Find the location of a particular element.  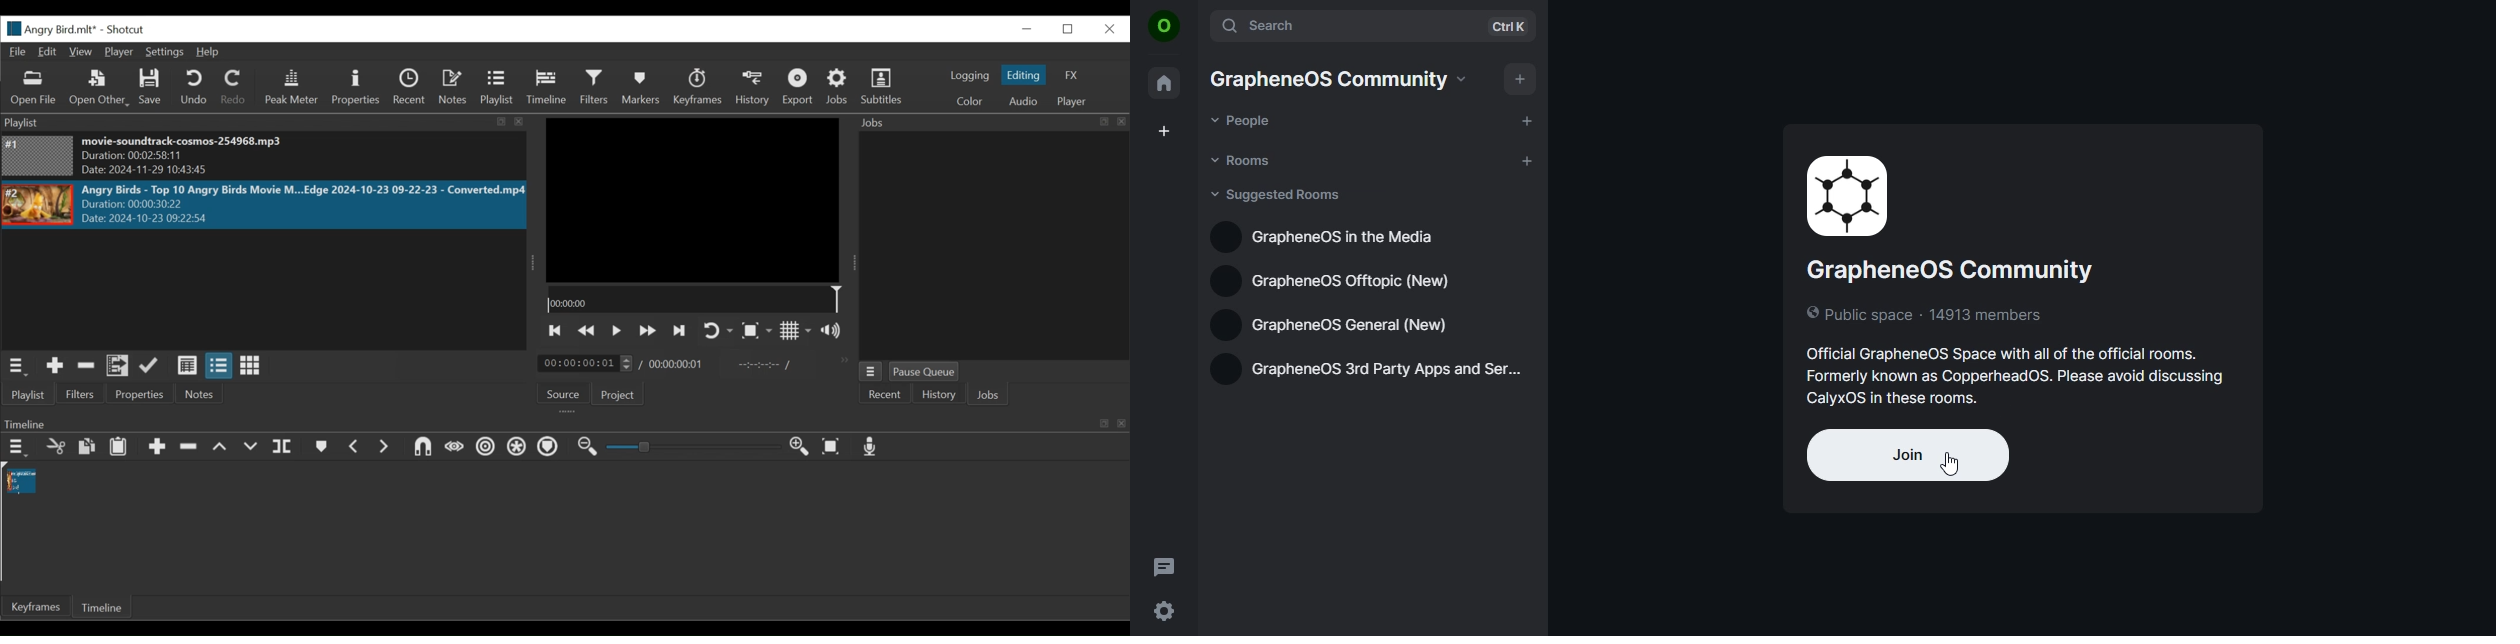

text is located at coordinates (2028, 284).